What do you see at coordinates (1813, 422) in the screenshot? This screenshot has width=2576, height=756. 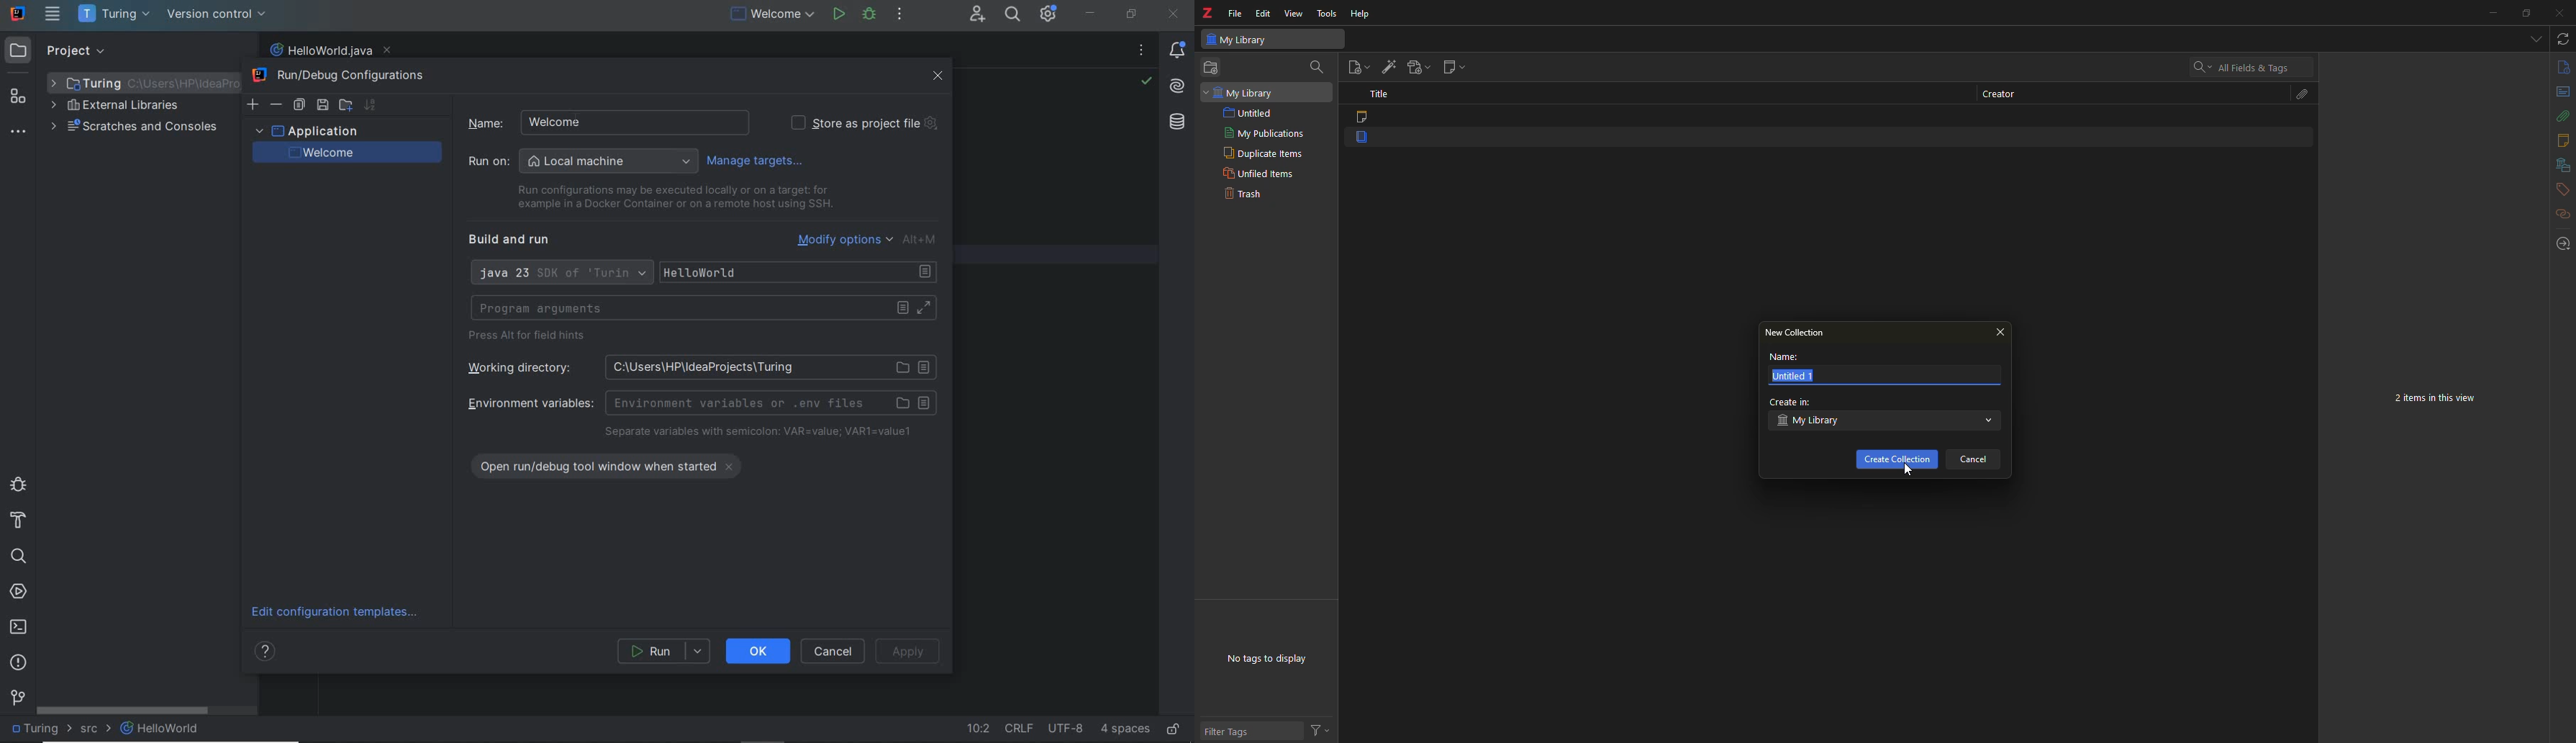 I see `my library` at bounding box center [1813, 422].